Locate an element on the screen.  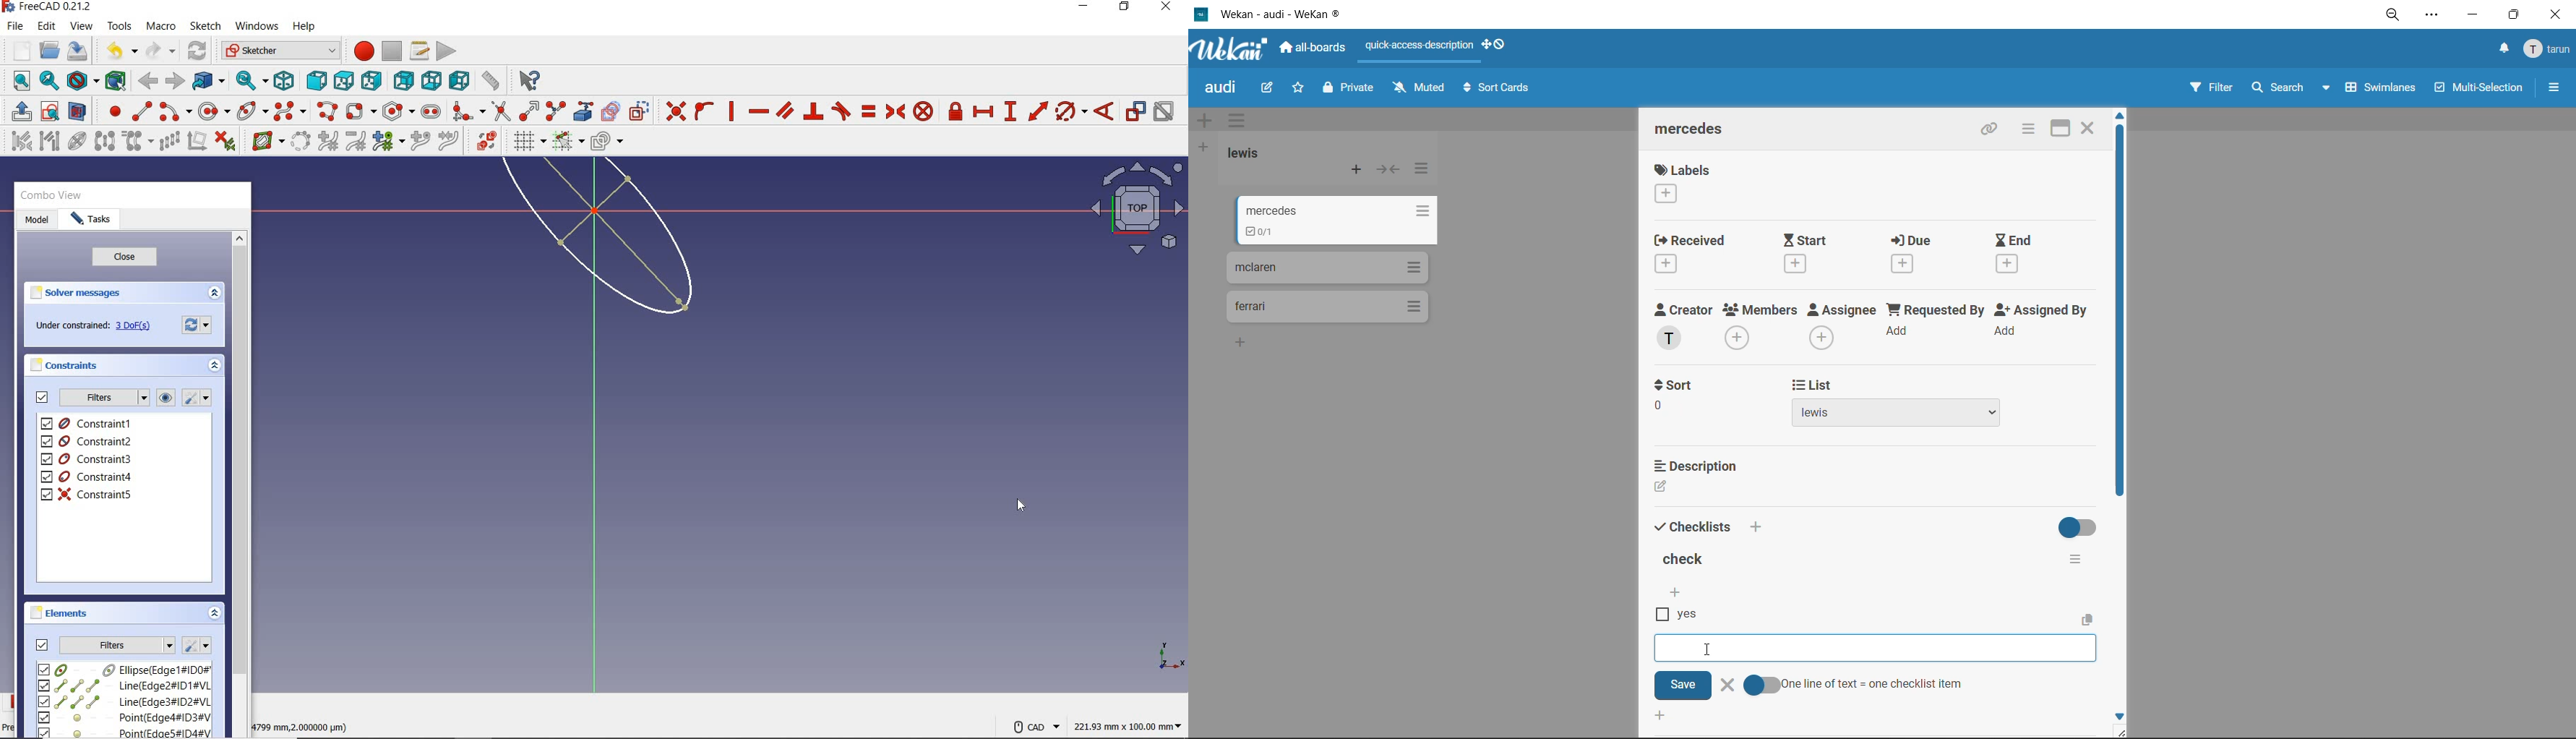
what's this? is located at coordinates (527, 78).